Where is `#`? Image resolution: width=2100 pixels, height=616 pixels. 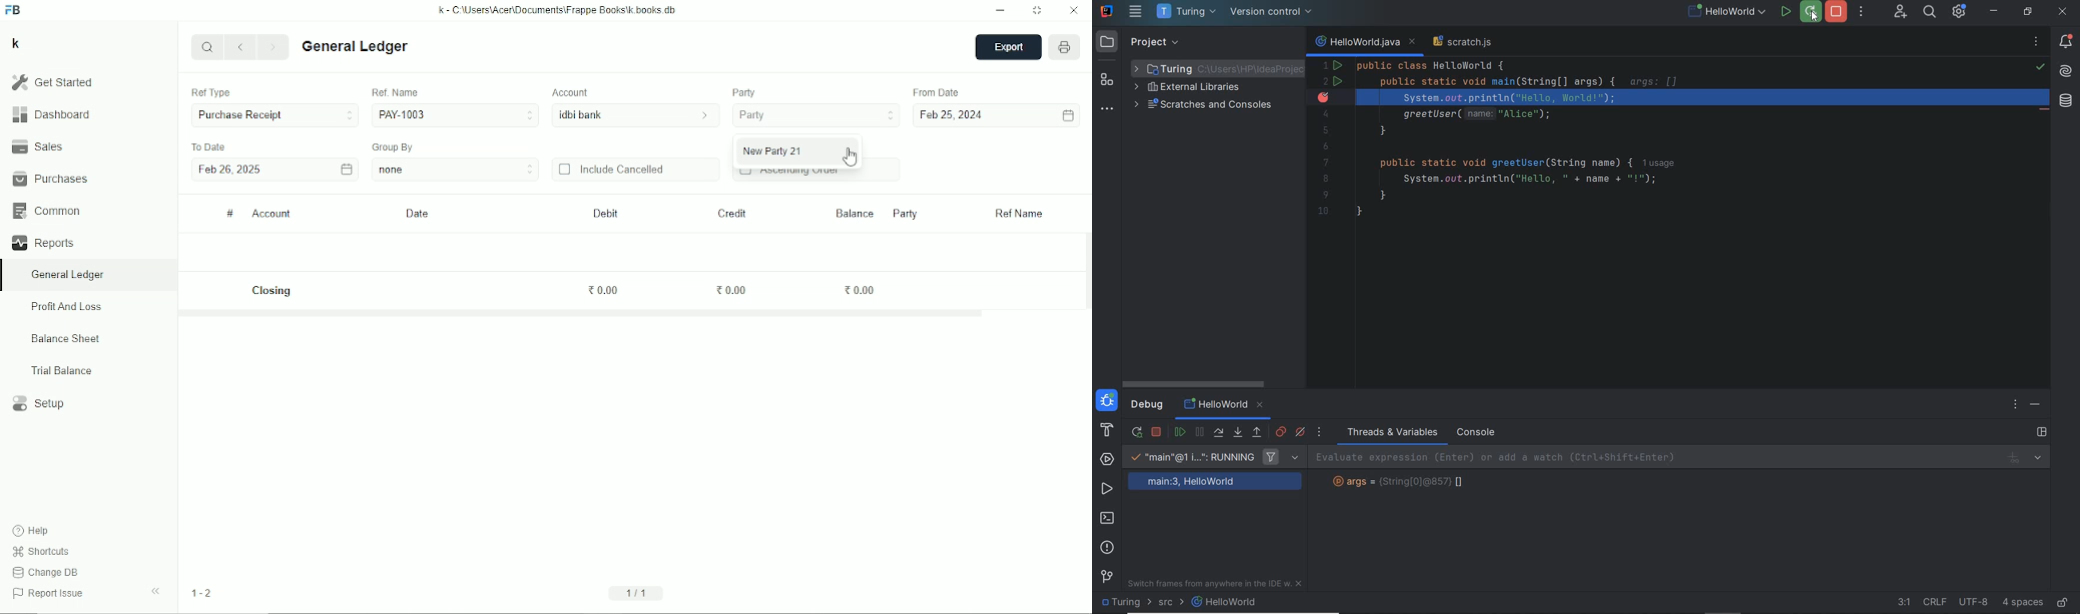 # is located at coordinates (230, 214).